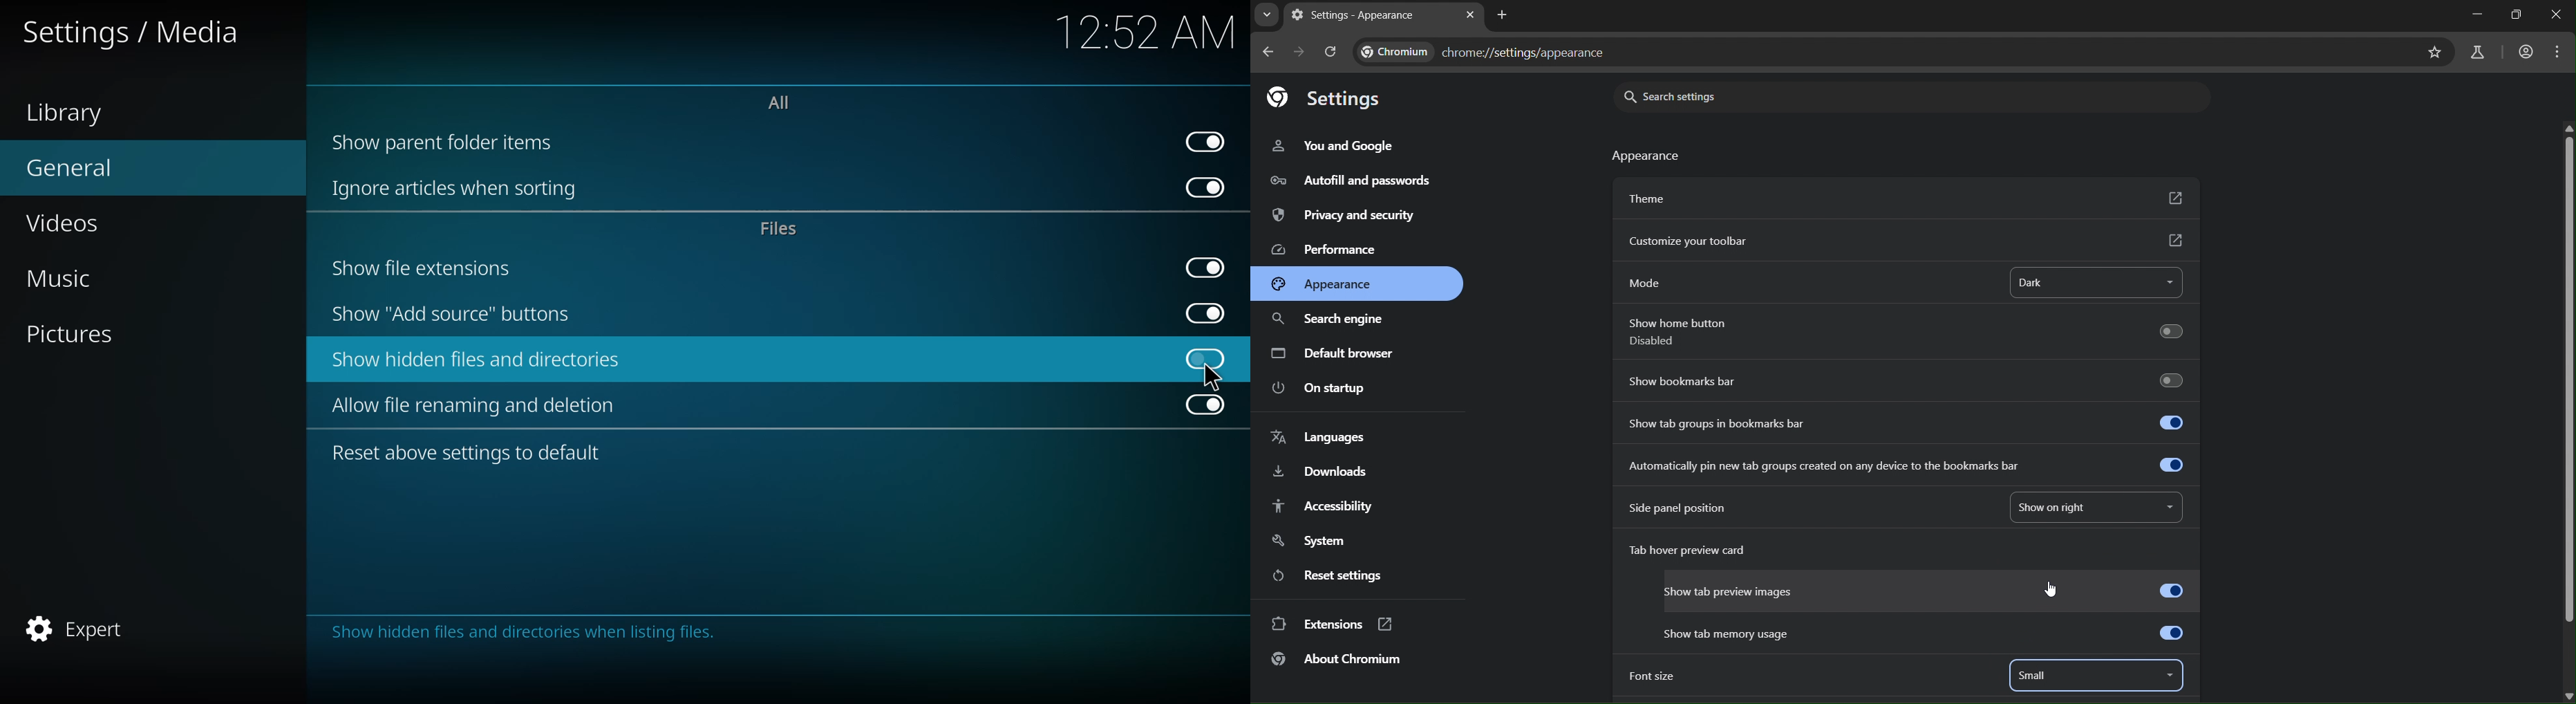 The image size is (2576, 728). I want to click on go back one page, so click(1267, 54).